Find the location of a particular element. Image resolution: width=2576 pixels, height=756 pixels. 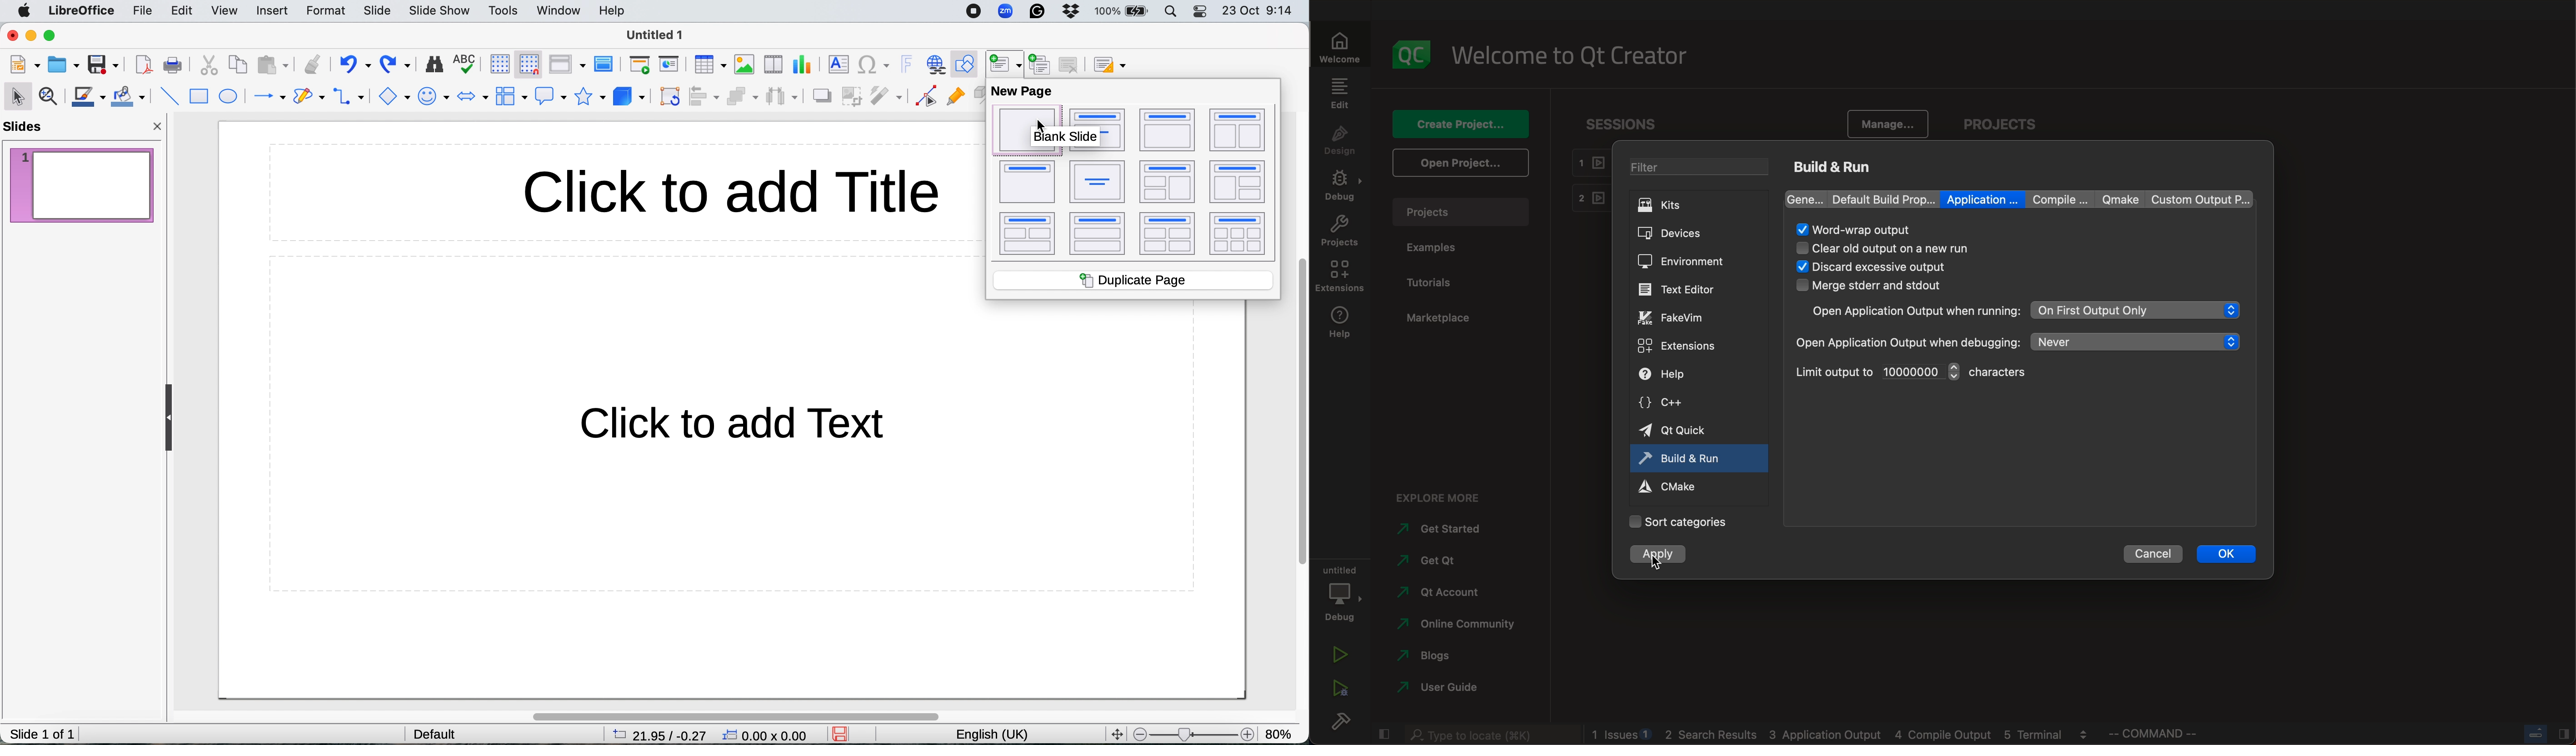

title 2 content over 2 content is located at coordinates (1168, 233).